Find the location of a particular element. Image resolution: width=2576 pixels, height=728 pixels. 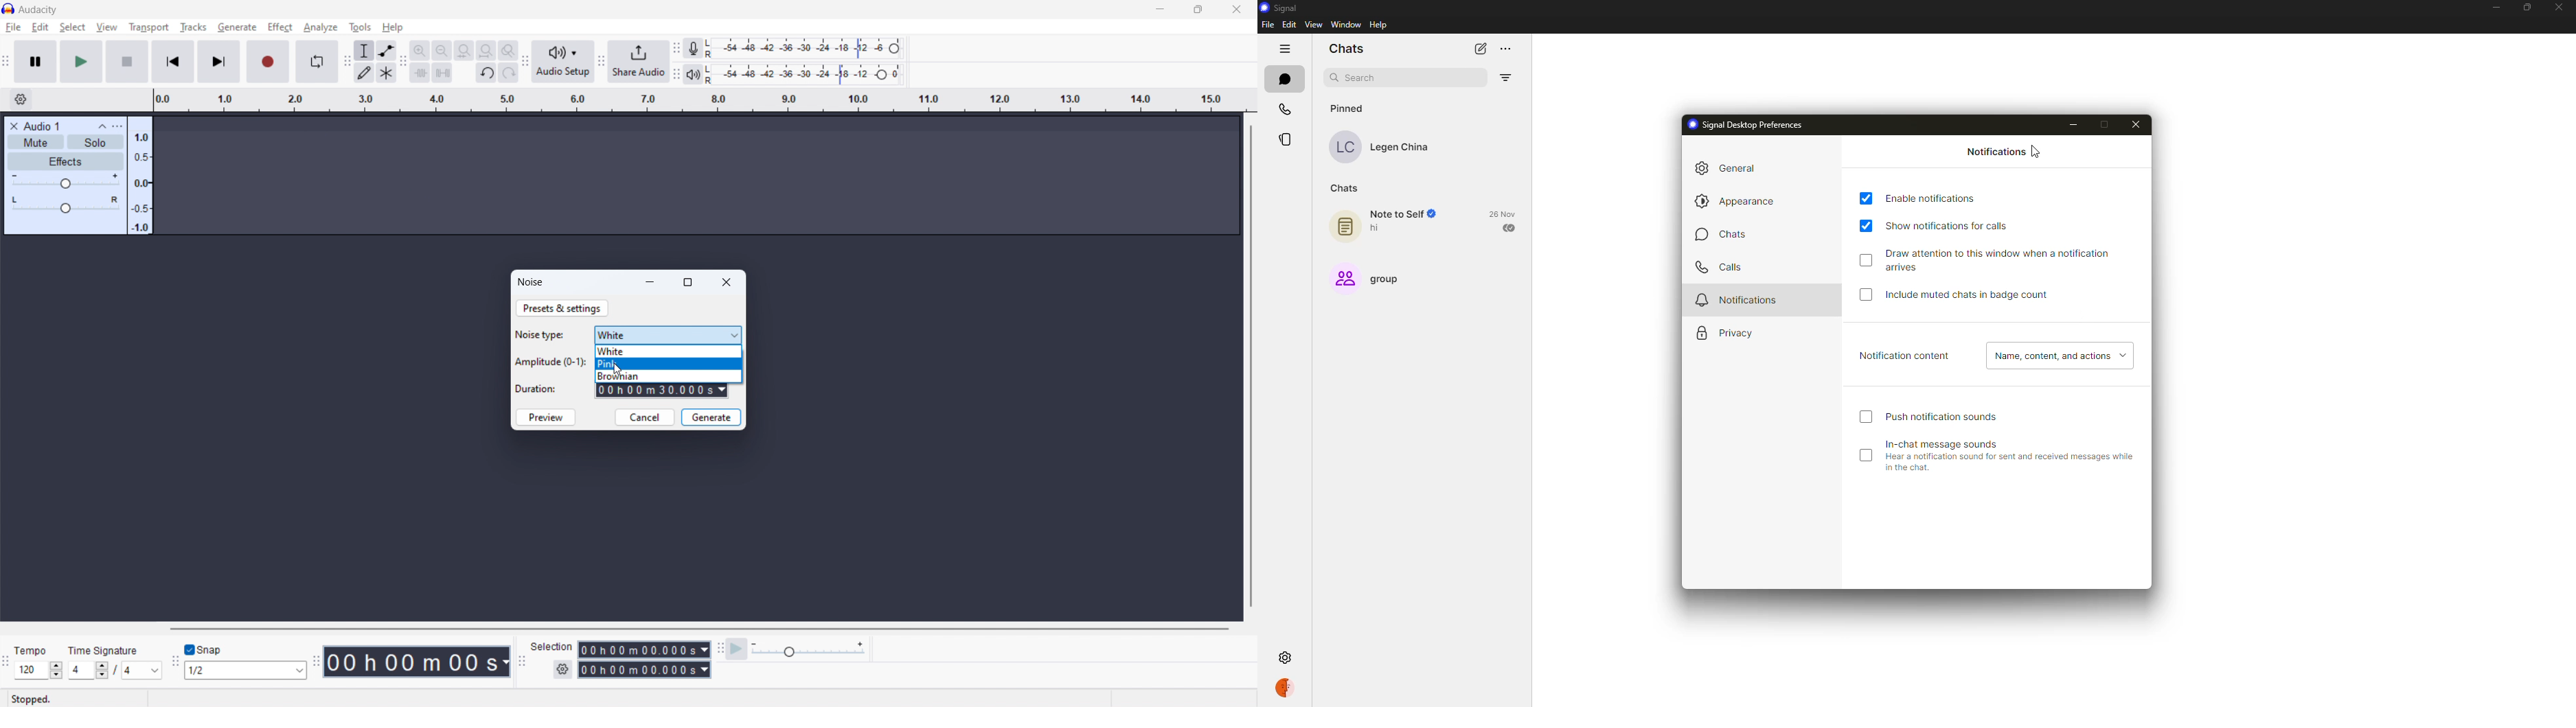

notifications is located at coordinates (1742, 299).